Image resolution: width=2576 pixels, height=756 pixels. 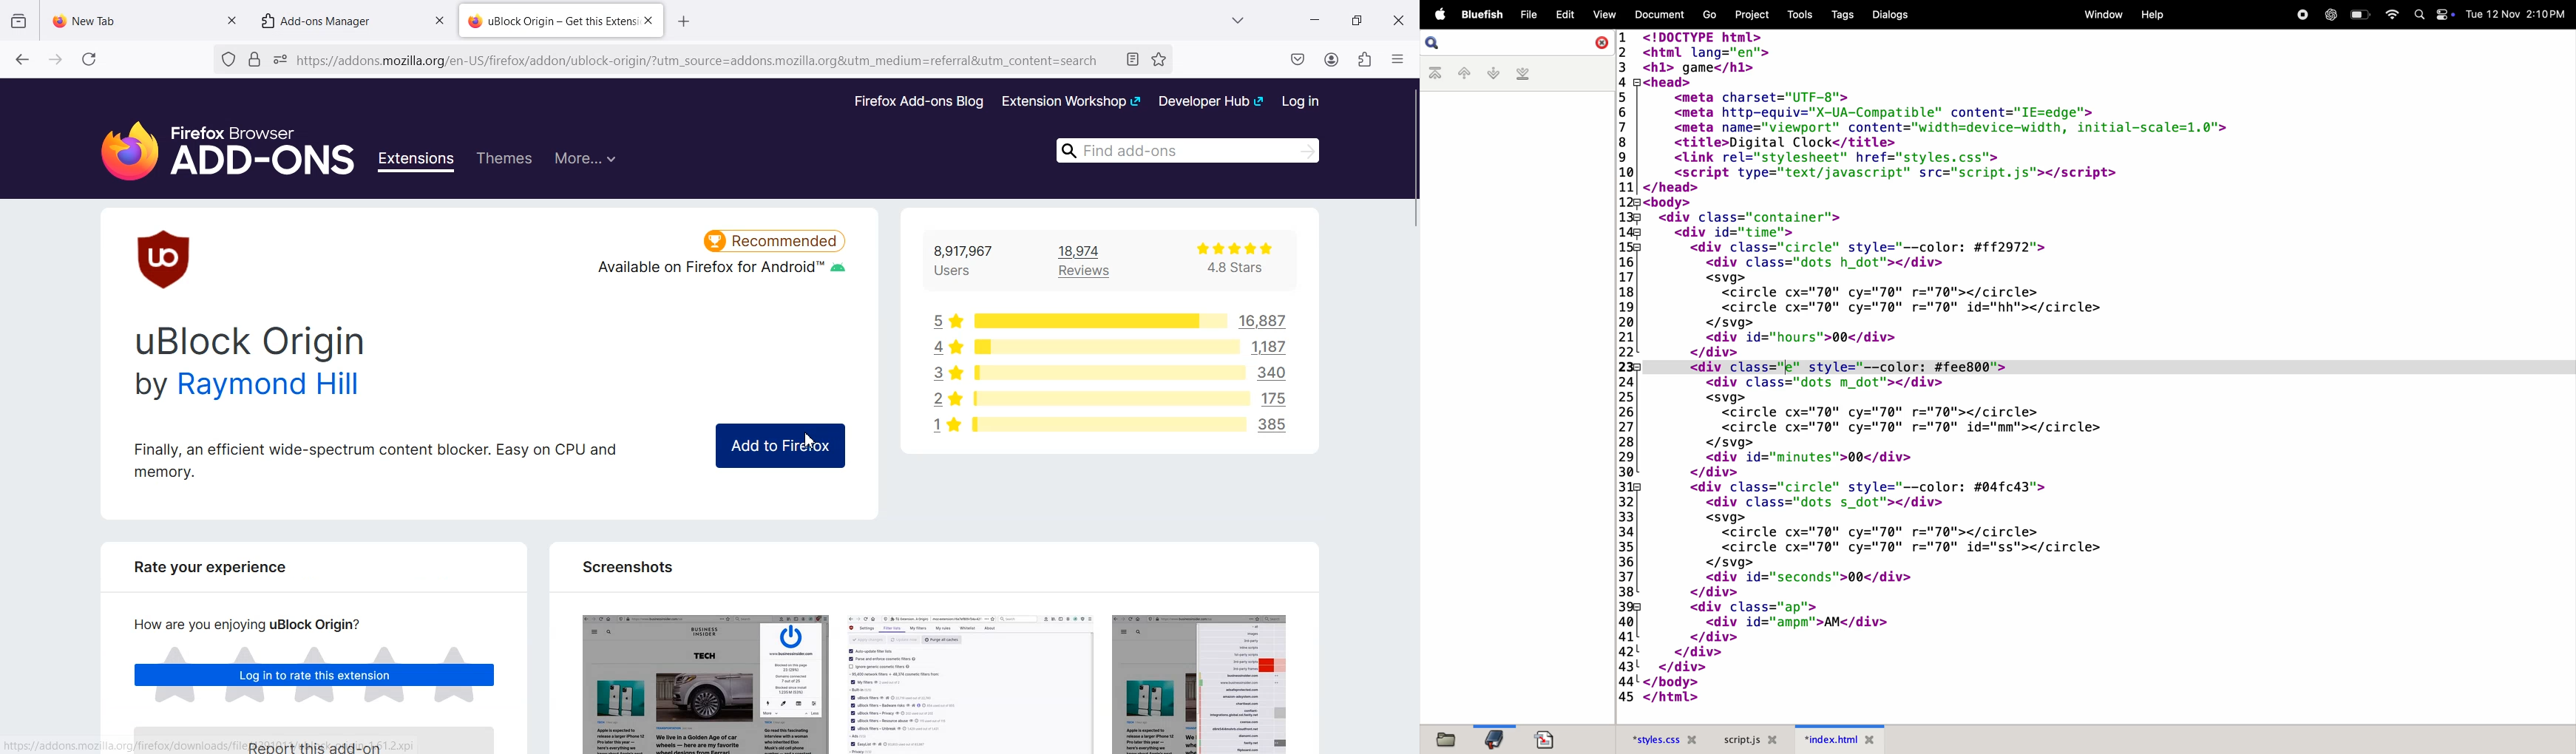 I want to click on 4.8 Stars rating, so click(x=1224, y=261).